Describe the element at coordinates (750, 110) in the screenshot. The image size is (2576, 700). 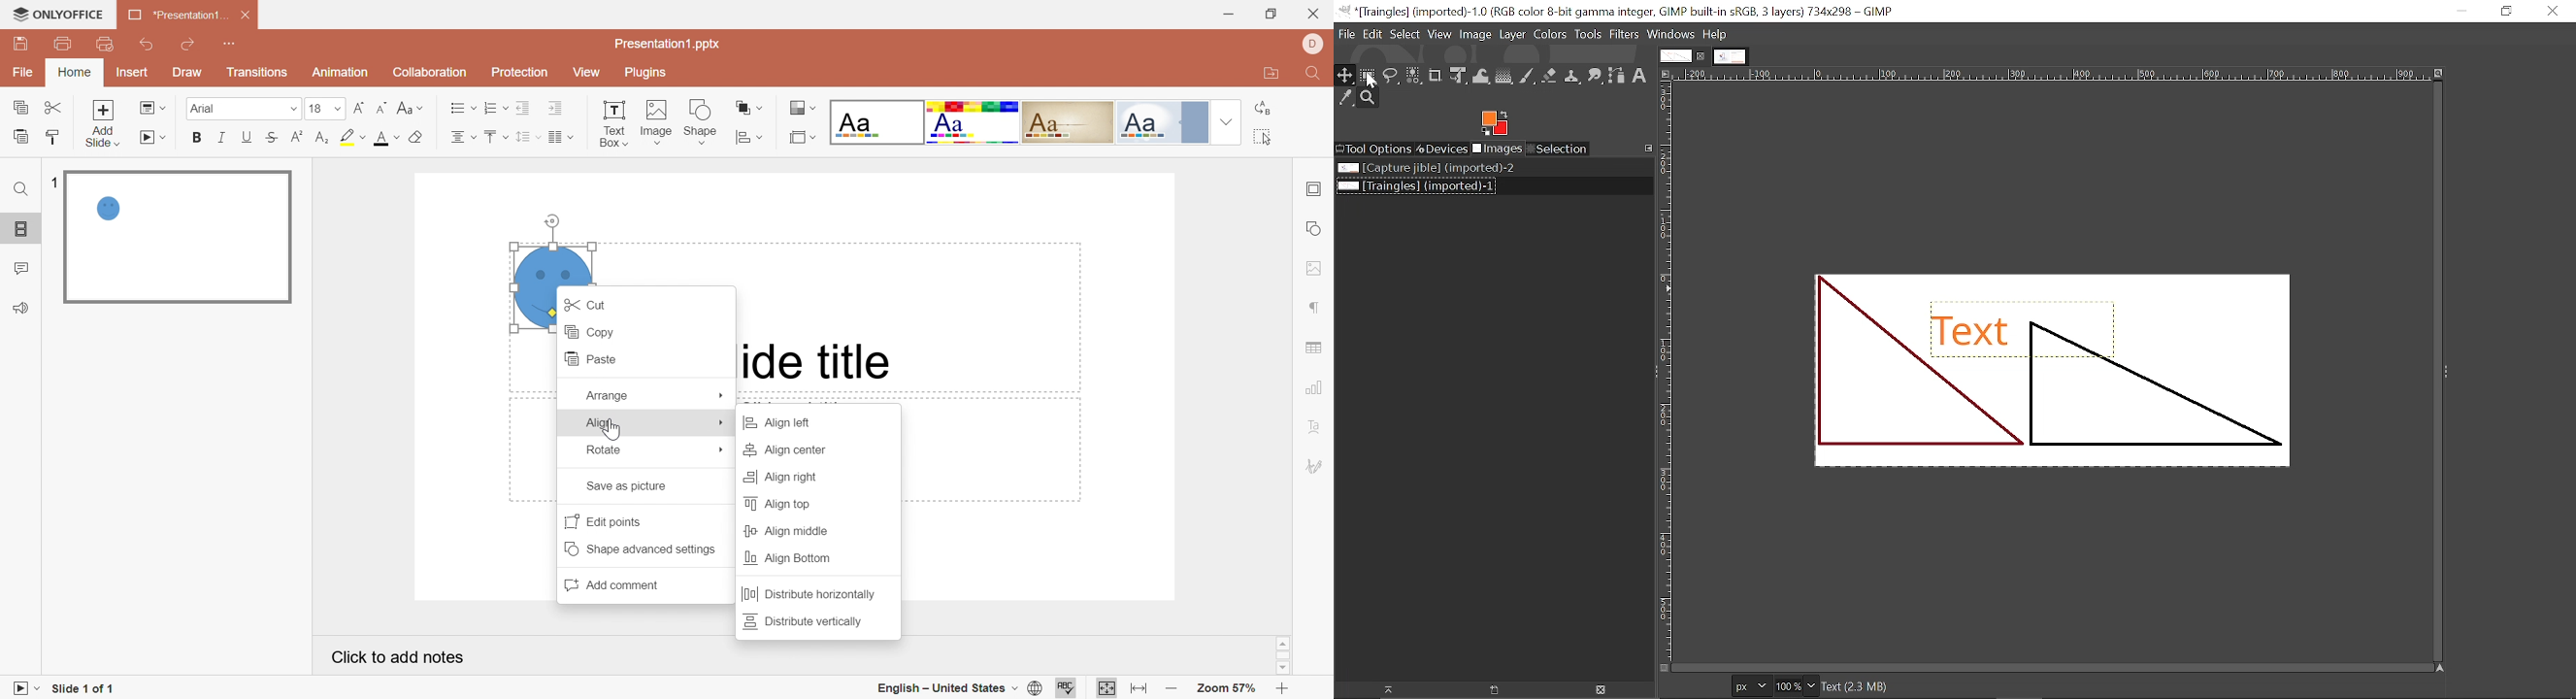
I see `Arrange shape` at that location.